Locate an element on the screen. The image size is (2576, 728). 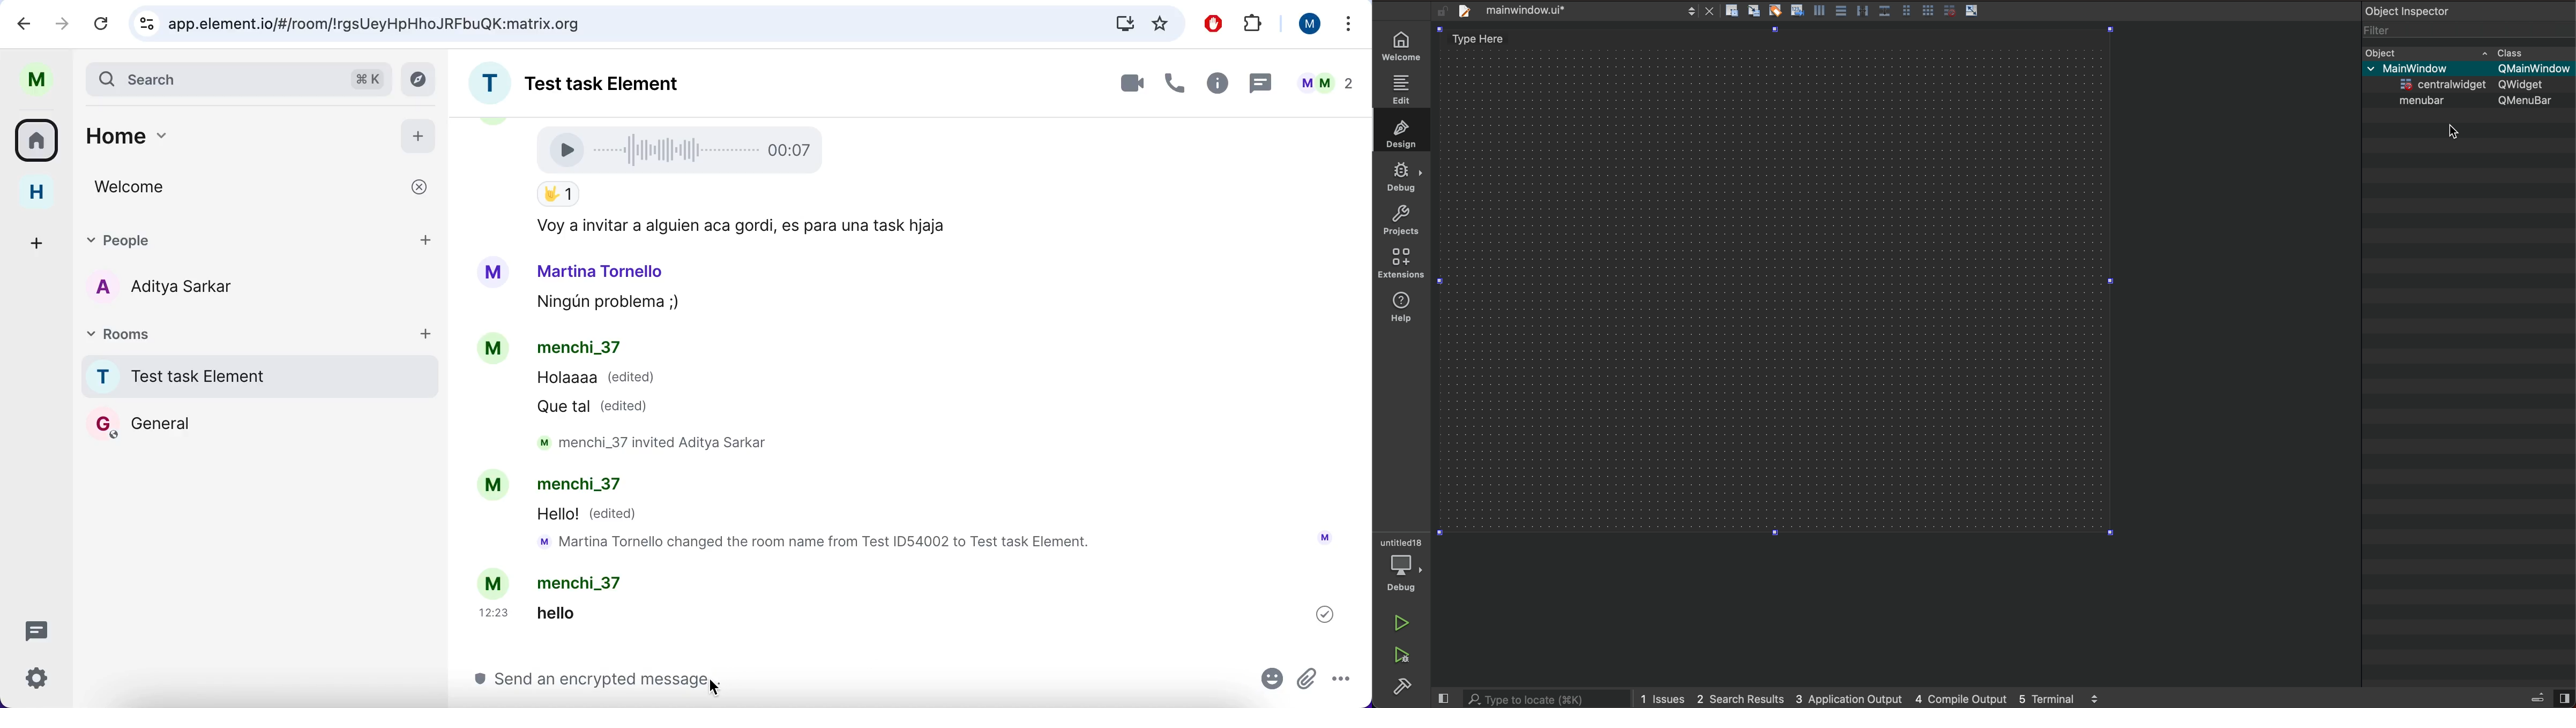
help is located at coordinates (1399, 265).